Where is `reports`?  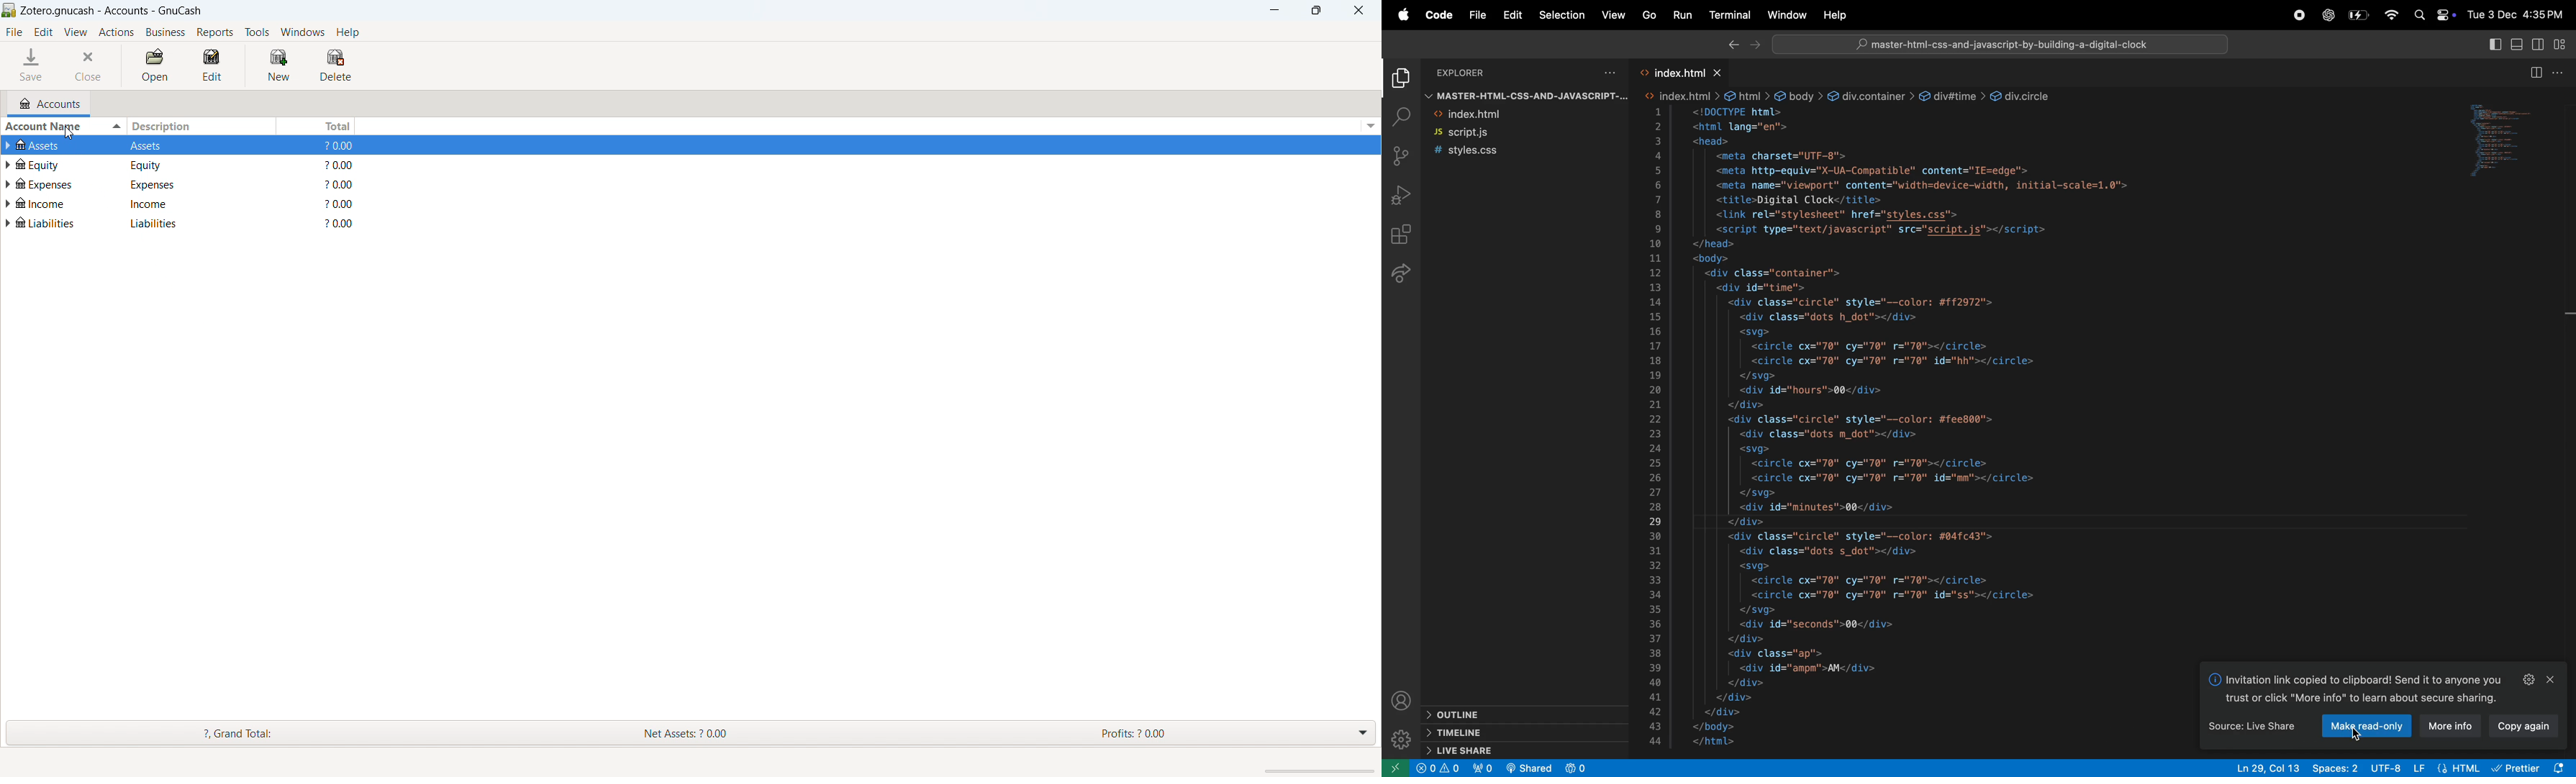 reports is located at coordinates (216, 32).